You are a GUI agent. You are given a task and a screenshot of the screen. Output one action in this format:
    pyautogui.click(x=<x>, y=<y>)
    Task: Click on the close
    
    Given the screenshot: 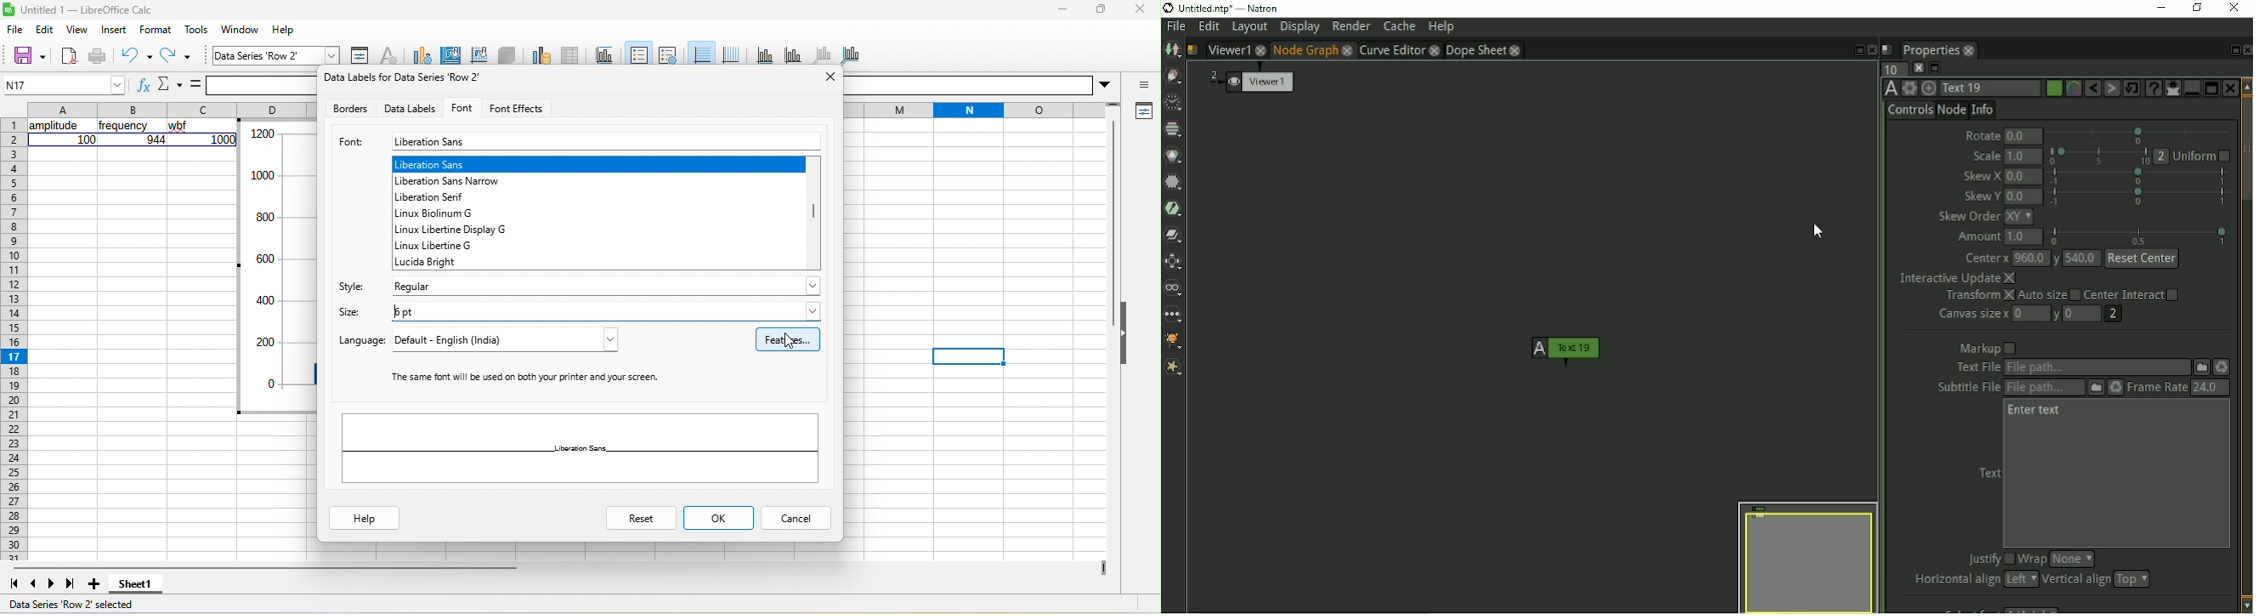 What is the action you would take?
    pyautogui.click(x=1137, y=11)
    